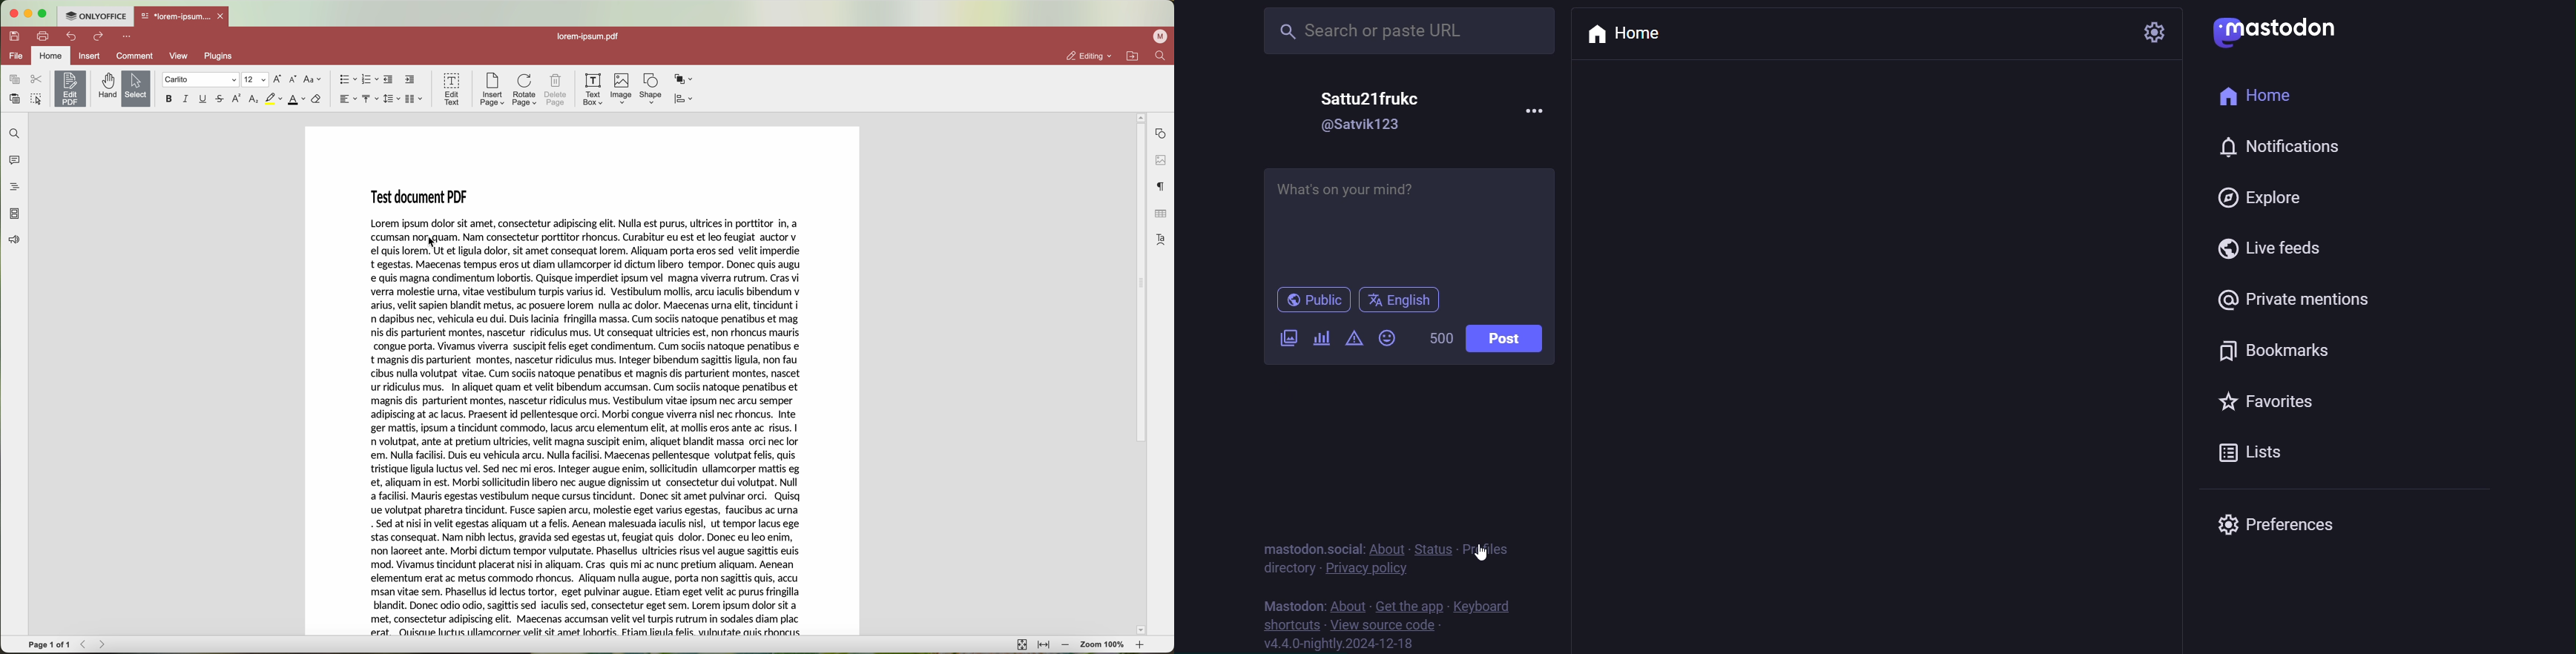 This screenshot has height=672, width=2576. I want to click on redo, so click(99, 36).